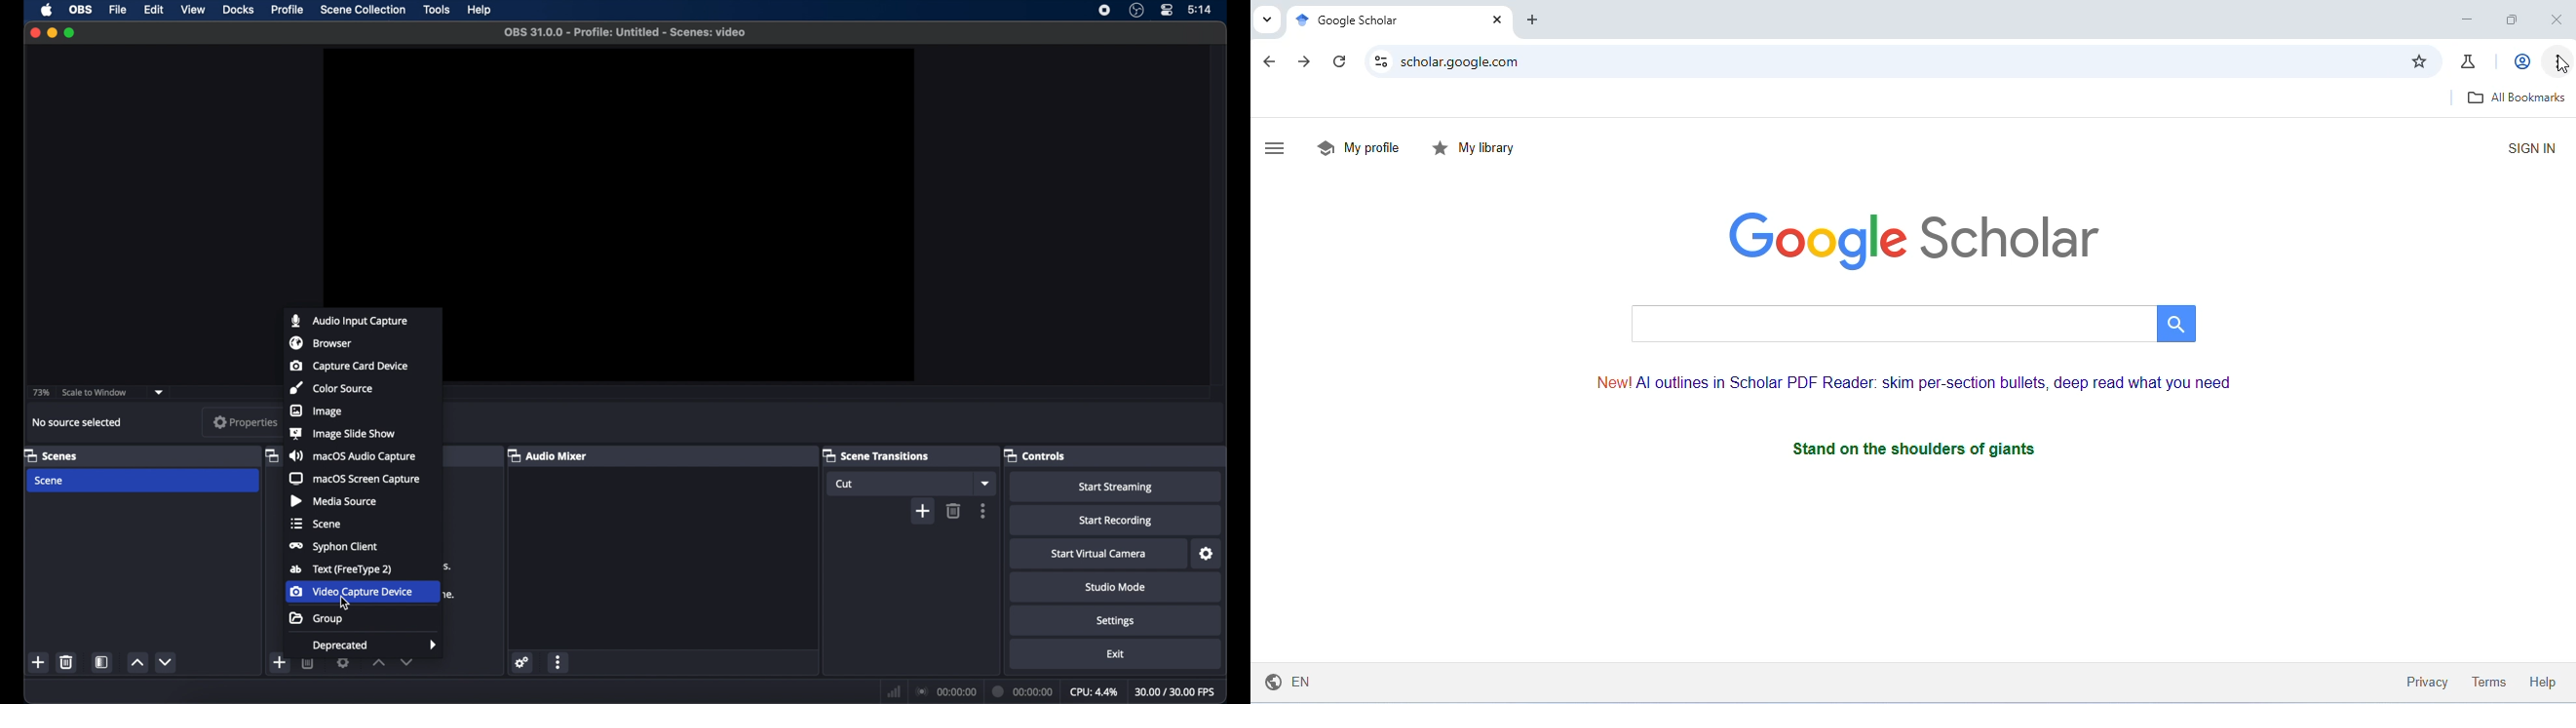 This screenshot has height=728, width=2576. What do you see at coordinates (1914, 324) in the screenshot?
I see `search bar` at bounding box center [1914, 324].